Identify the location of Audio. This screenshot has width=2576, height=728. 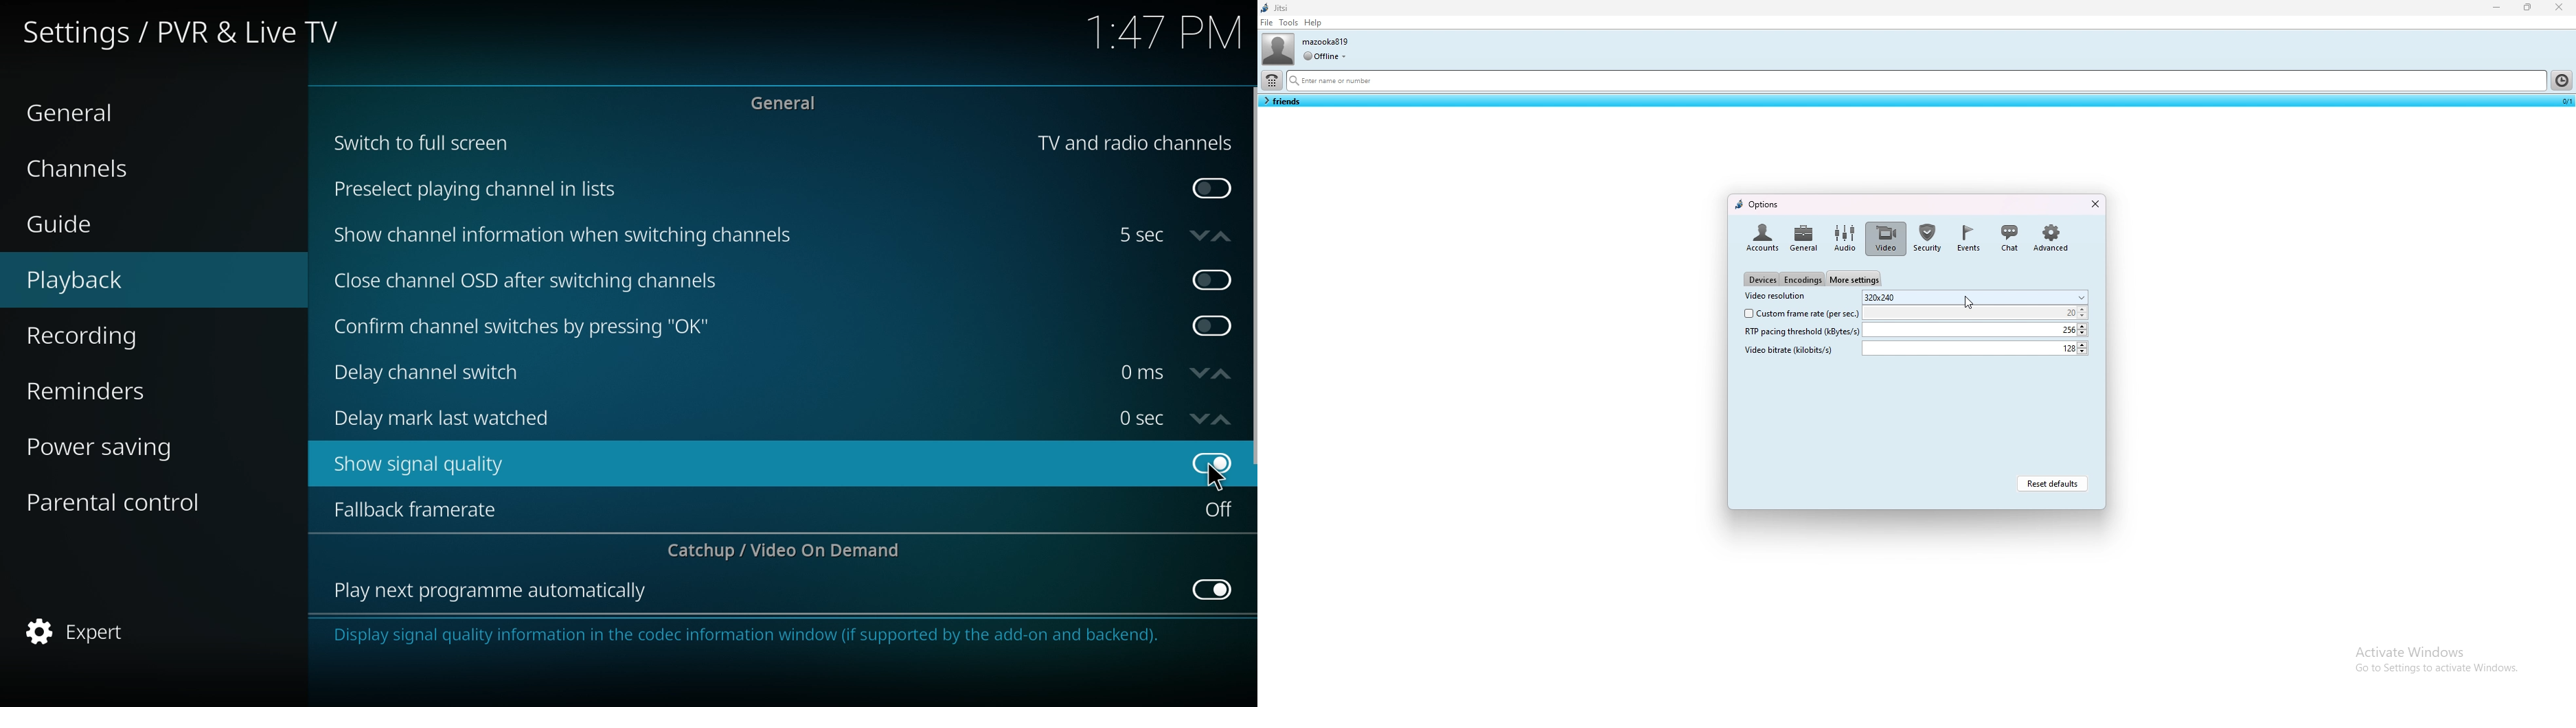
(1844, 238).